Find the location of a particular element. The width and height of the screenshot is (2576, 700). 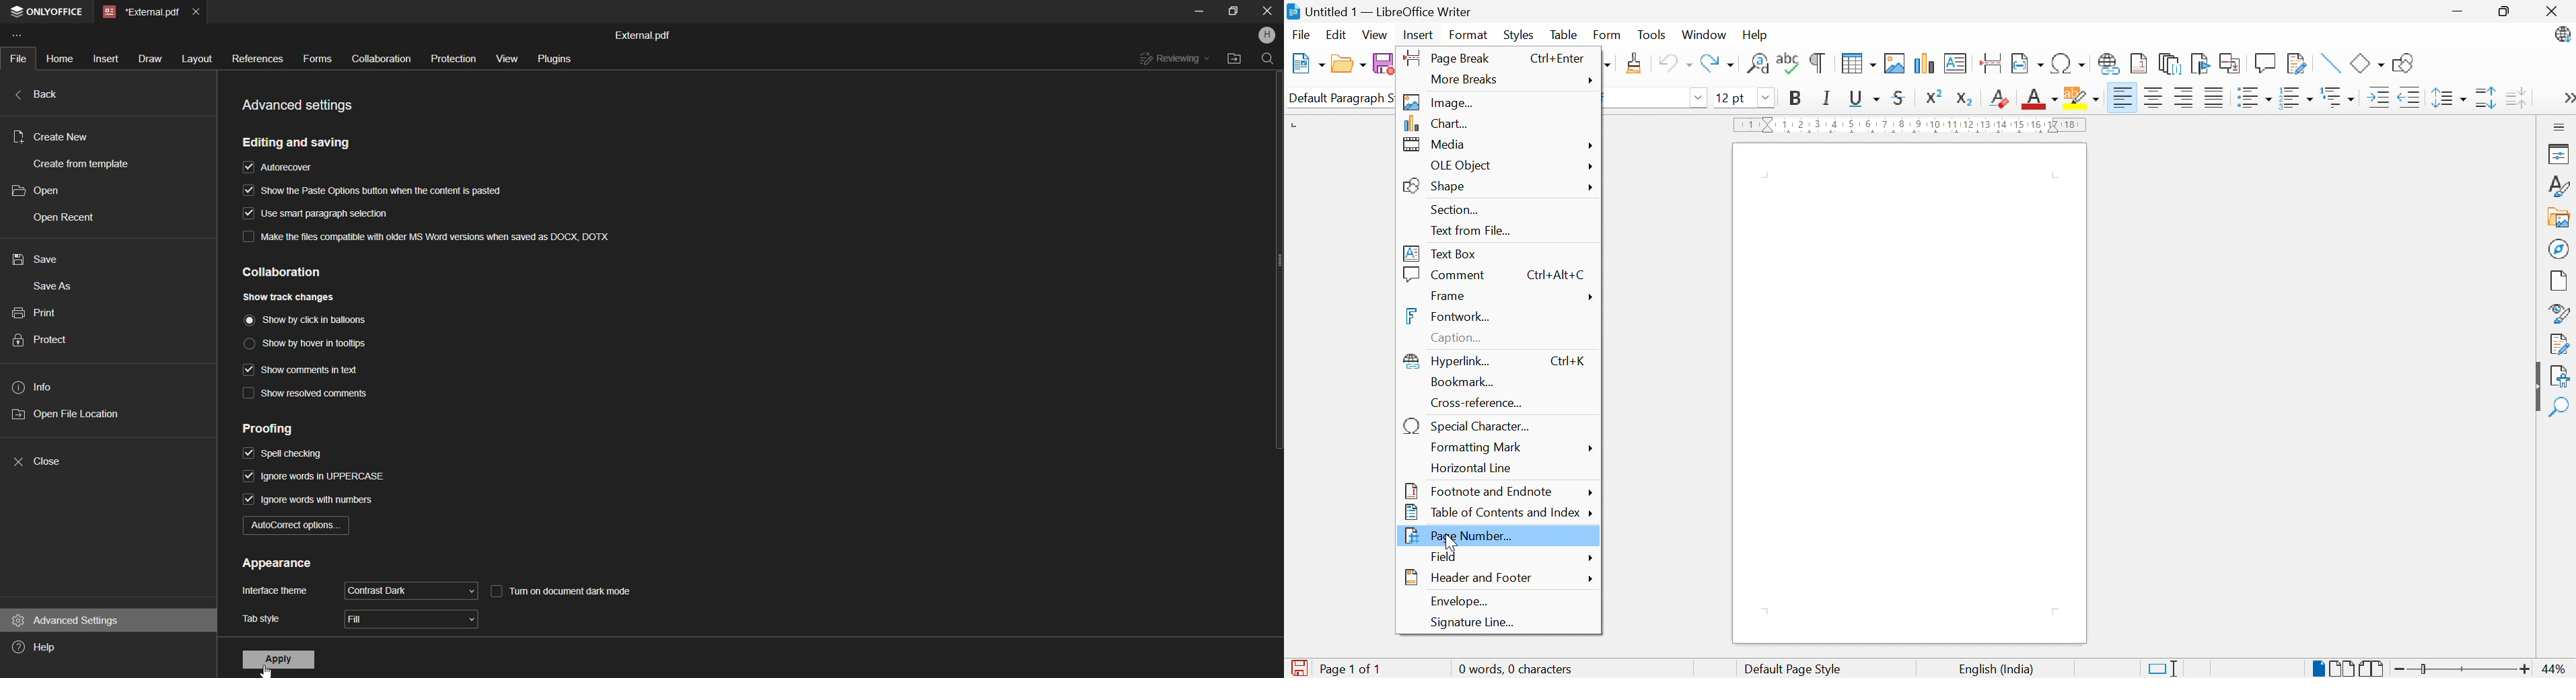

Insert is located at coordinates (1417, 36).